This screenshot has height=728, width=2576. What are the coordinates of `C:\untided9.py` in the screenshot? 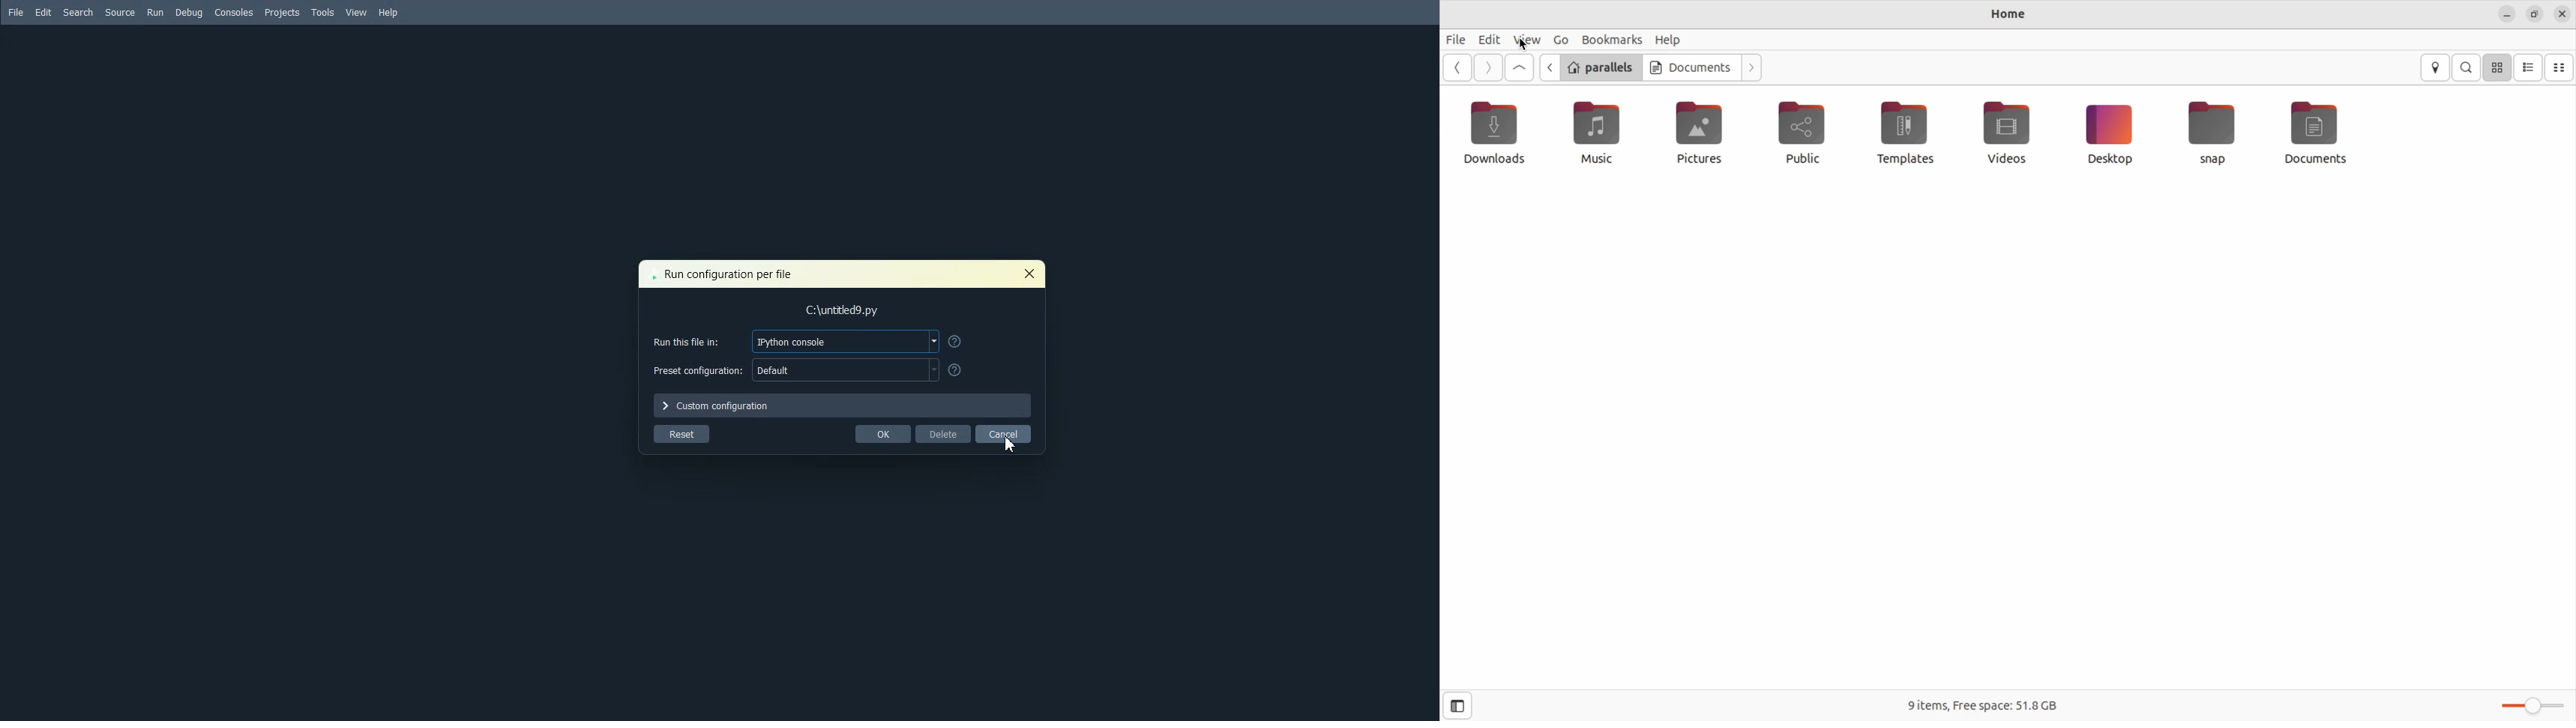 It's located at (849, 312).